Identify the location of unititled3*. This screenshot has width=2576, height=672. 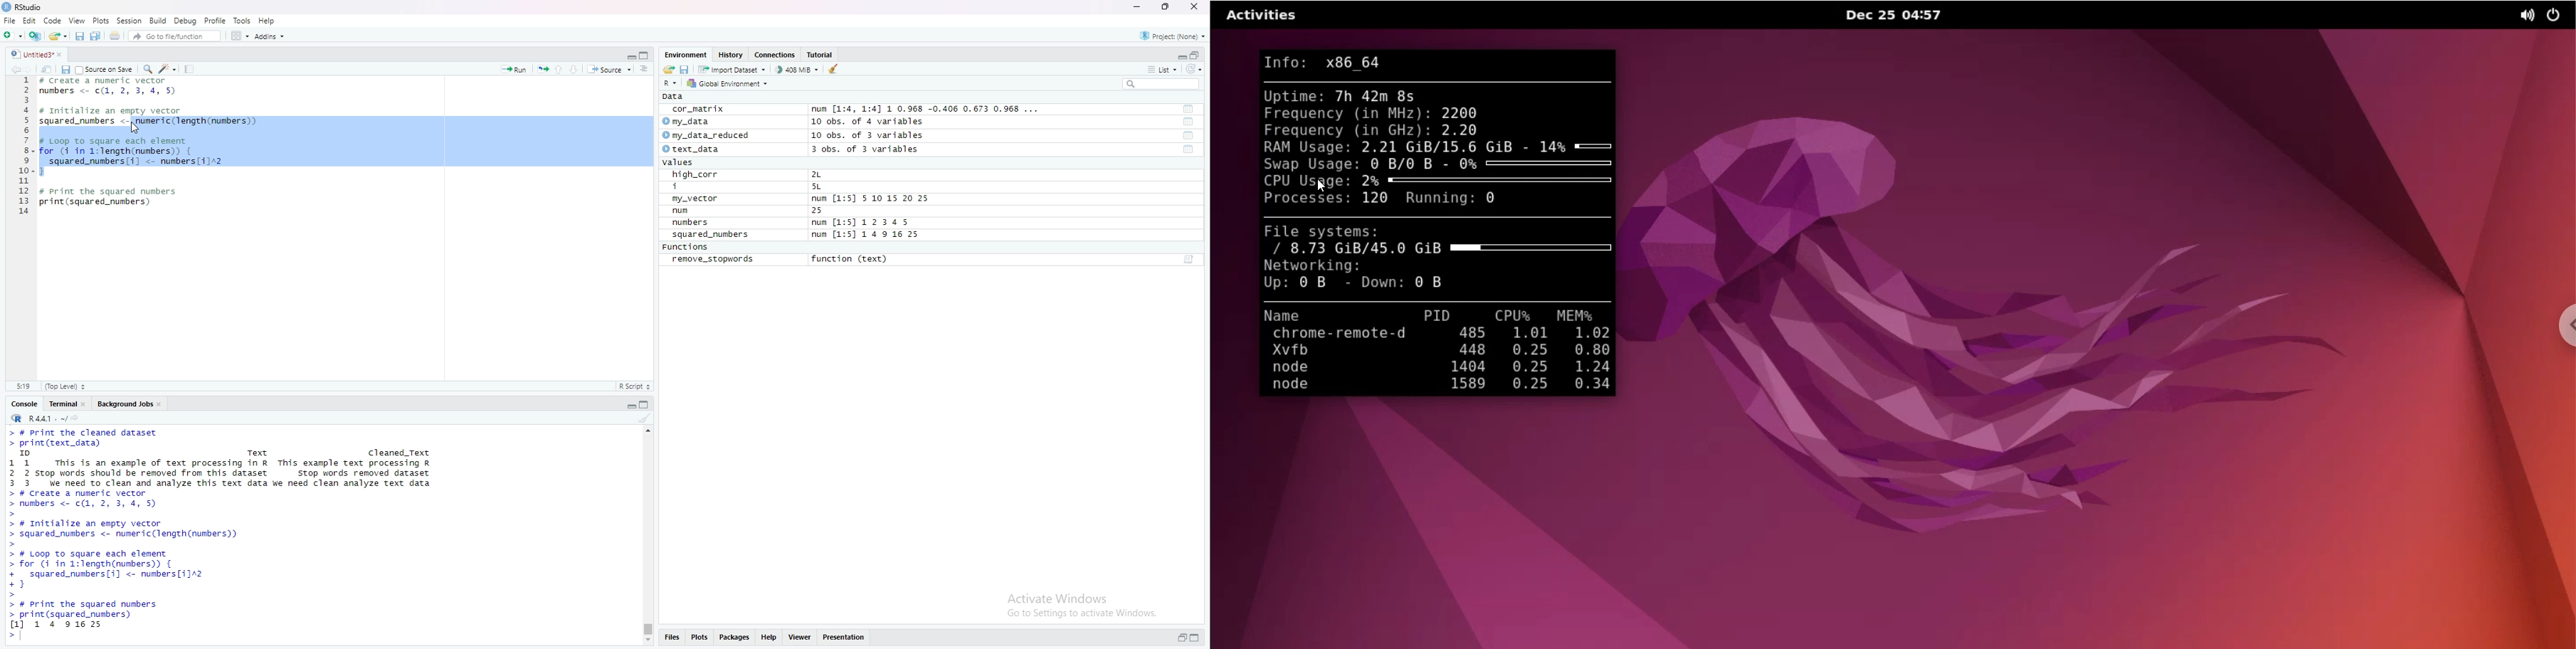
(30, 54).